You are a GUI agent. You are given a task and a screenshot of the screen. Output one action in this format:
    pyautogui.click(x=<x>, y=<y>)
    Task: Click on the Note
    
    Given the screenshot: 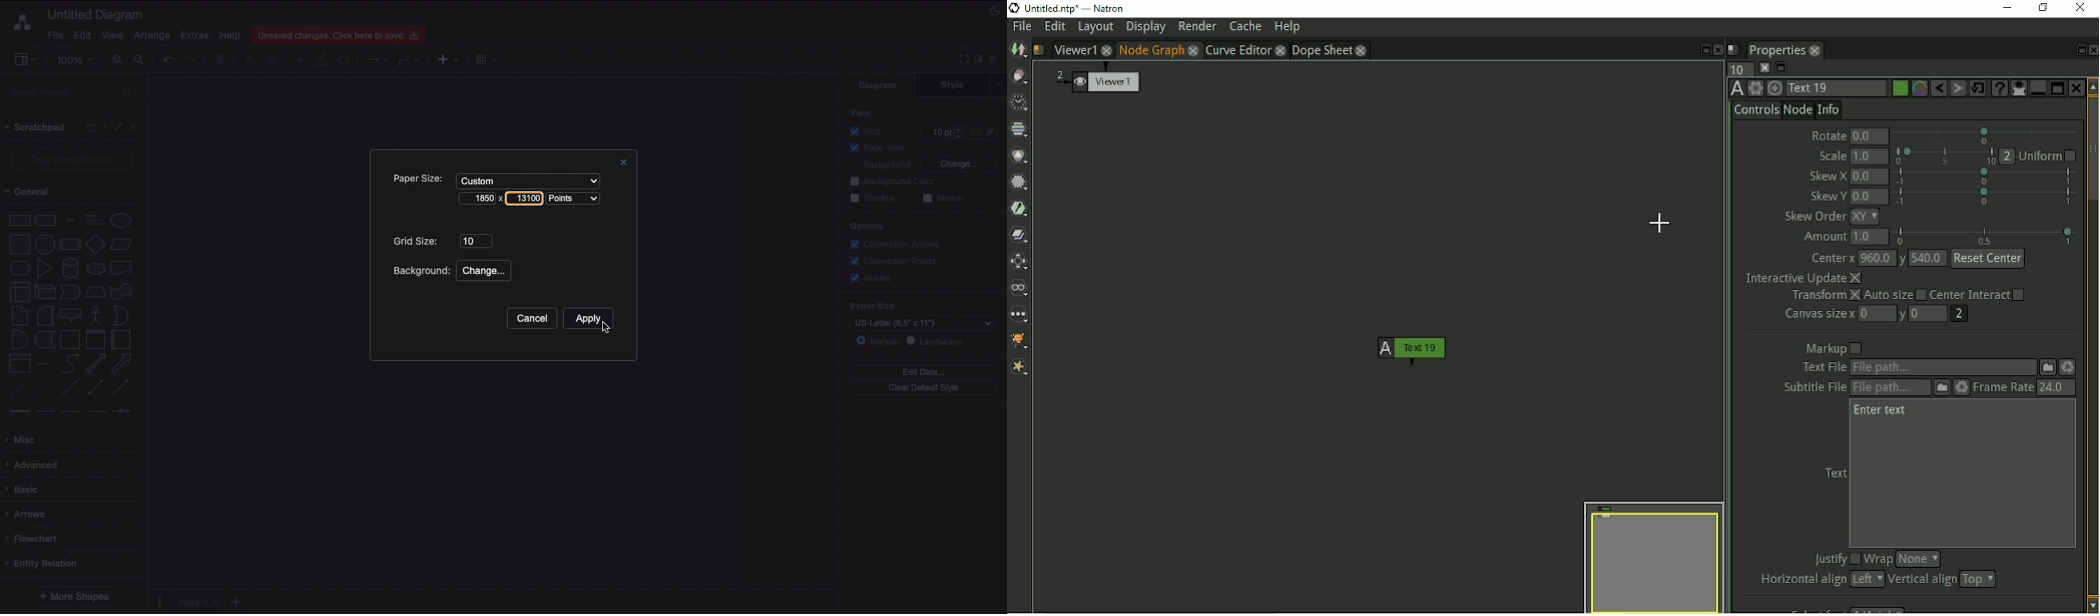 What is the action you would take?
    pyautogui.click(x=18, y=316)
    